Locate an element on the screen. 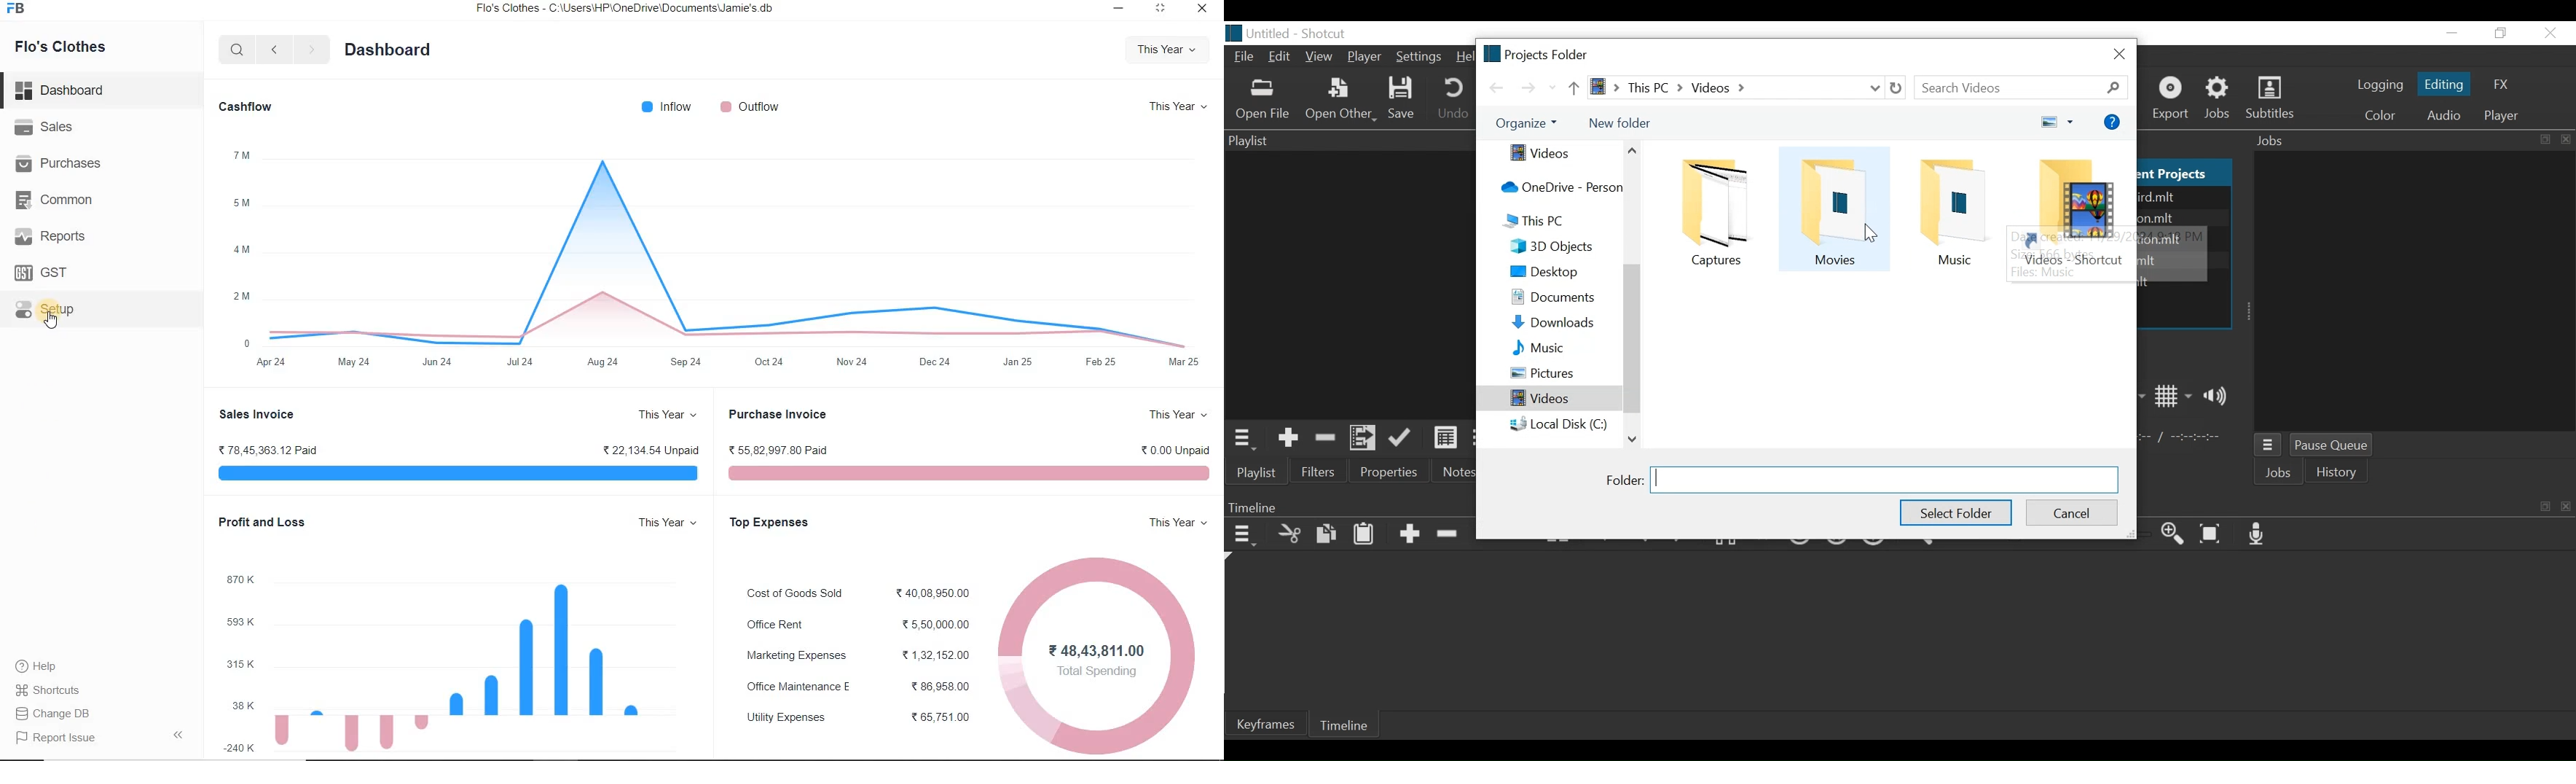 The image size is (2576, 784). Common is located at coordinates (53, 200).